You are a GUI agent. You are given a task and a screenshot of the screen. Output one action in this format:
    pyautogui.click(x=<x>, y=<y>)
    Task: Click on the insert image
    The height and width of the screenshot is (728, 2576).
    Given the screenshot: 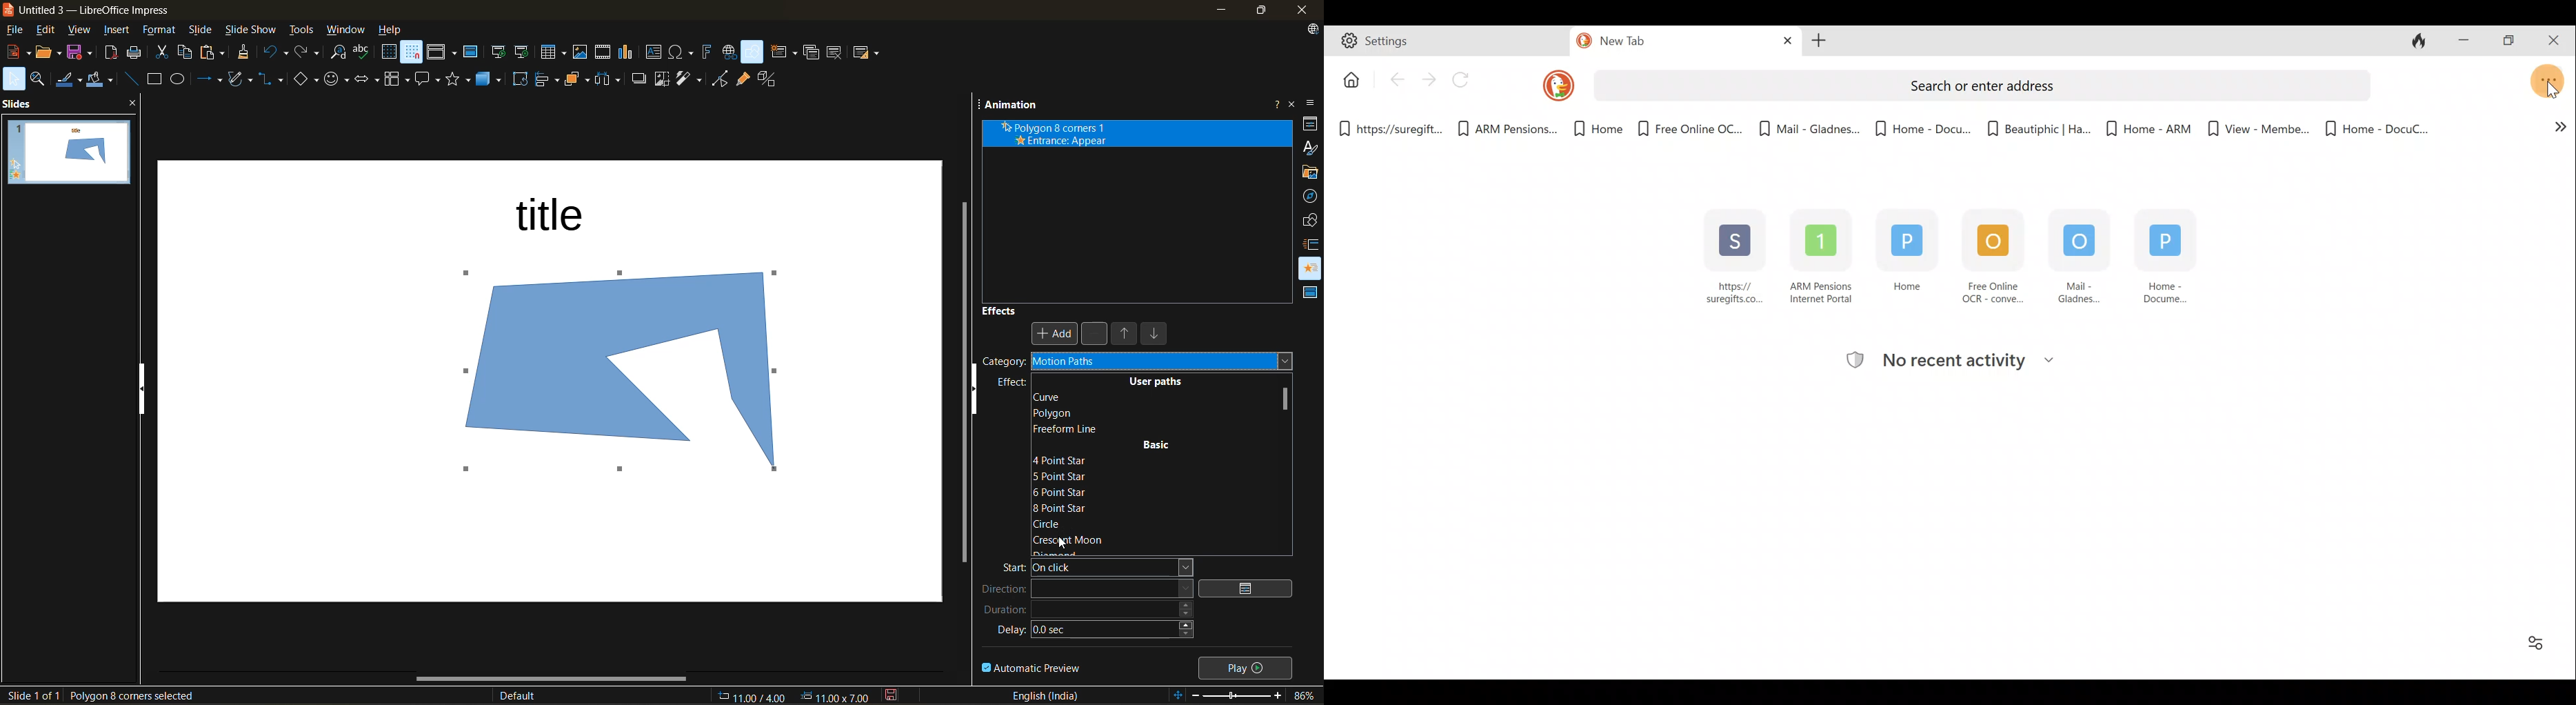 What is the action you would take?
    pyautogui.click(x=579, y=52)
    